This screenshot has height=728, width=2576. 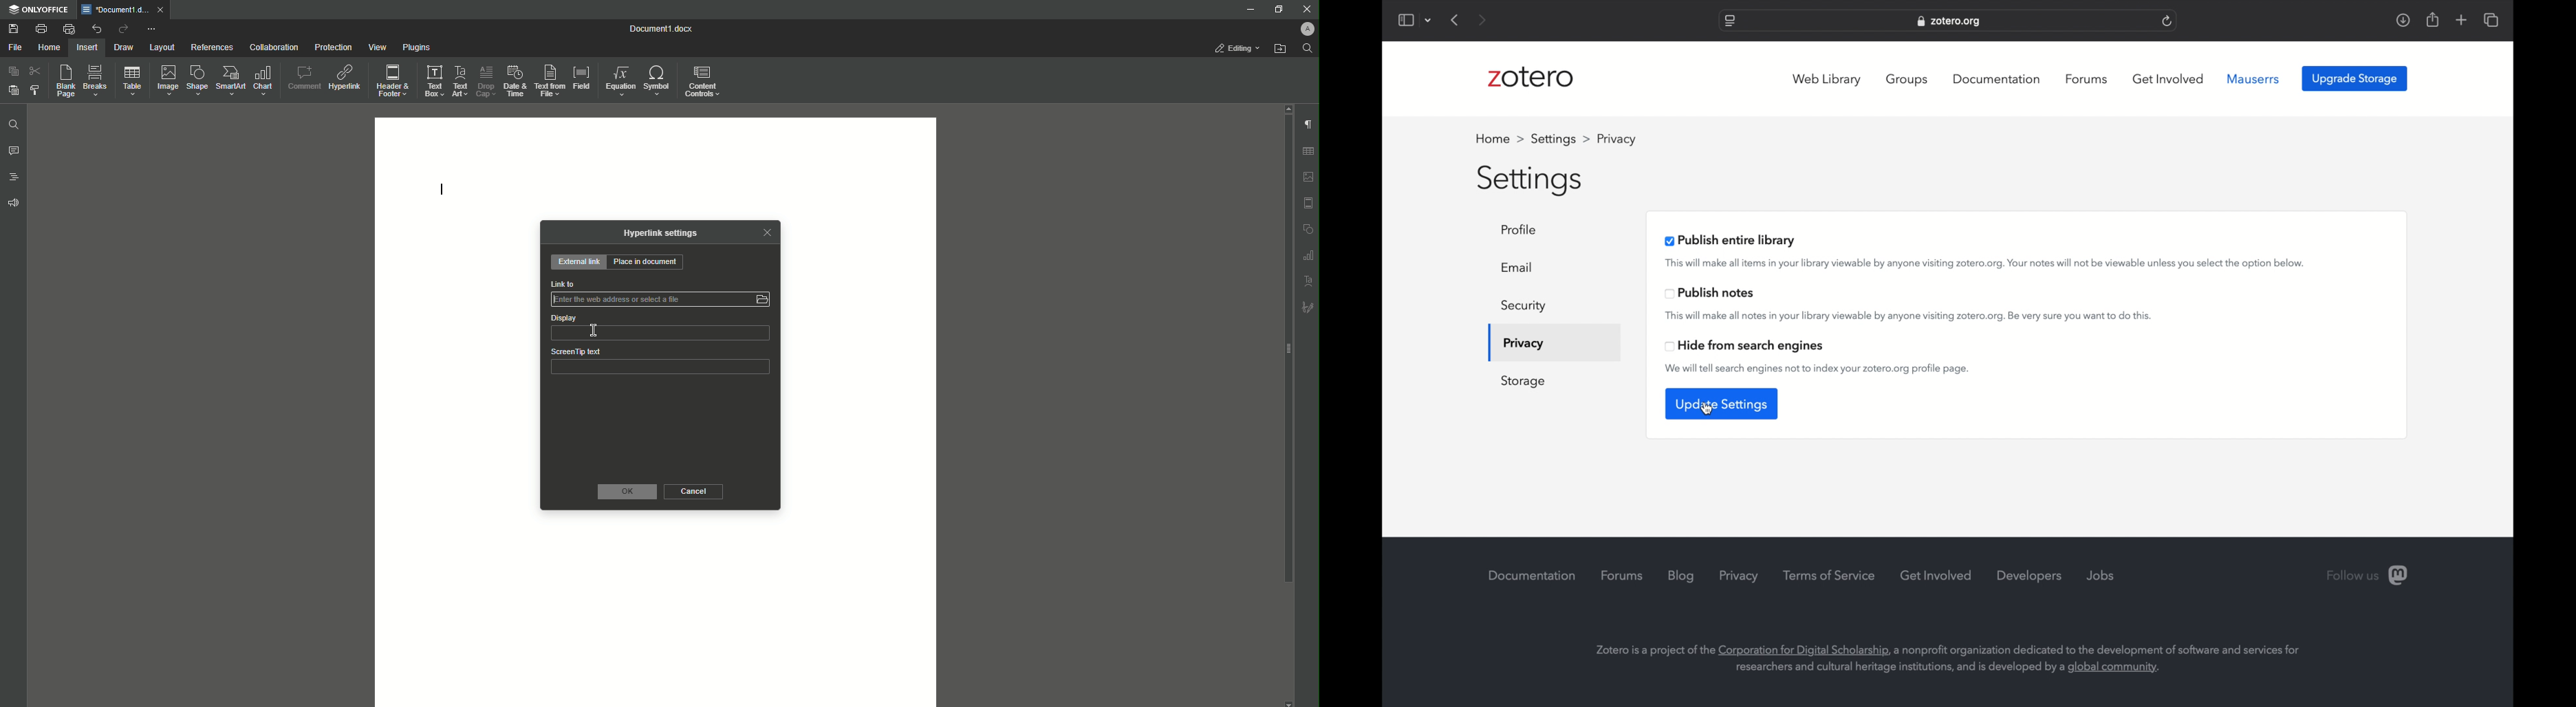 I want to click on security, so click(x=1524, y=306).